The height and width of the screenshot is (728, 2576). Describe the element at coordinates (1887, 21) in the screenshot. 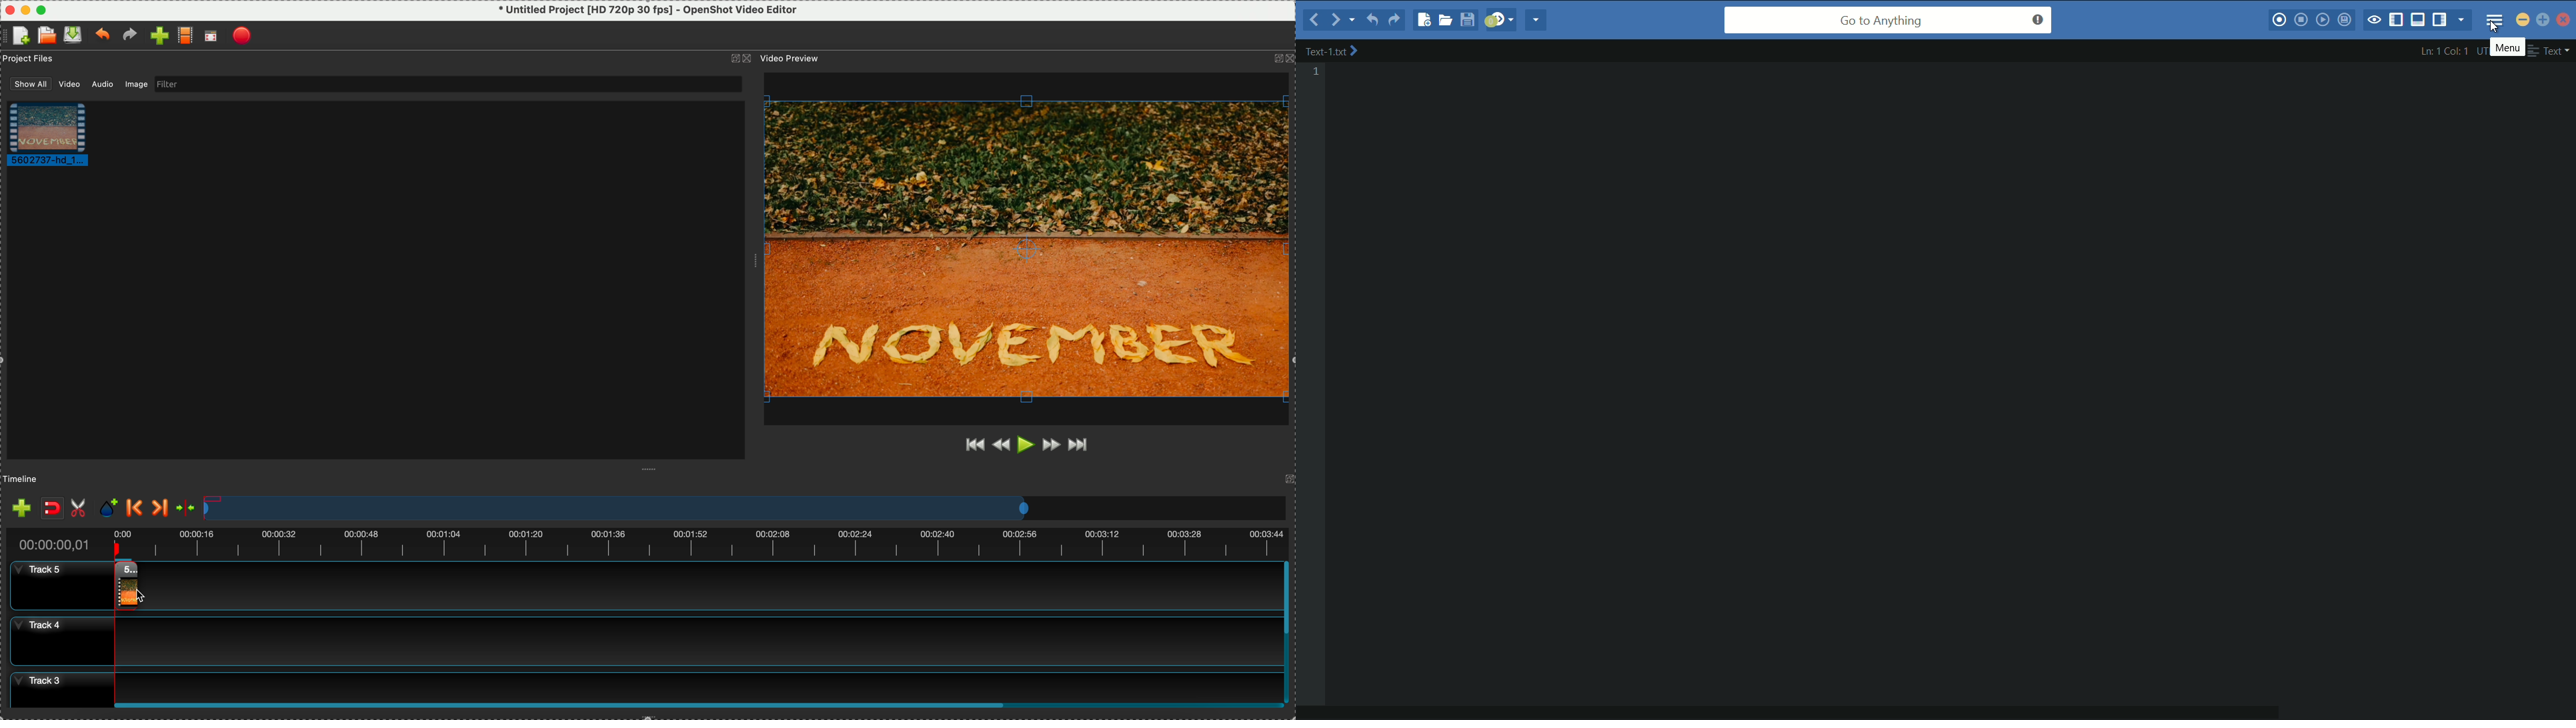

I see `go to anything` at that location.